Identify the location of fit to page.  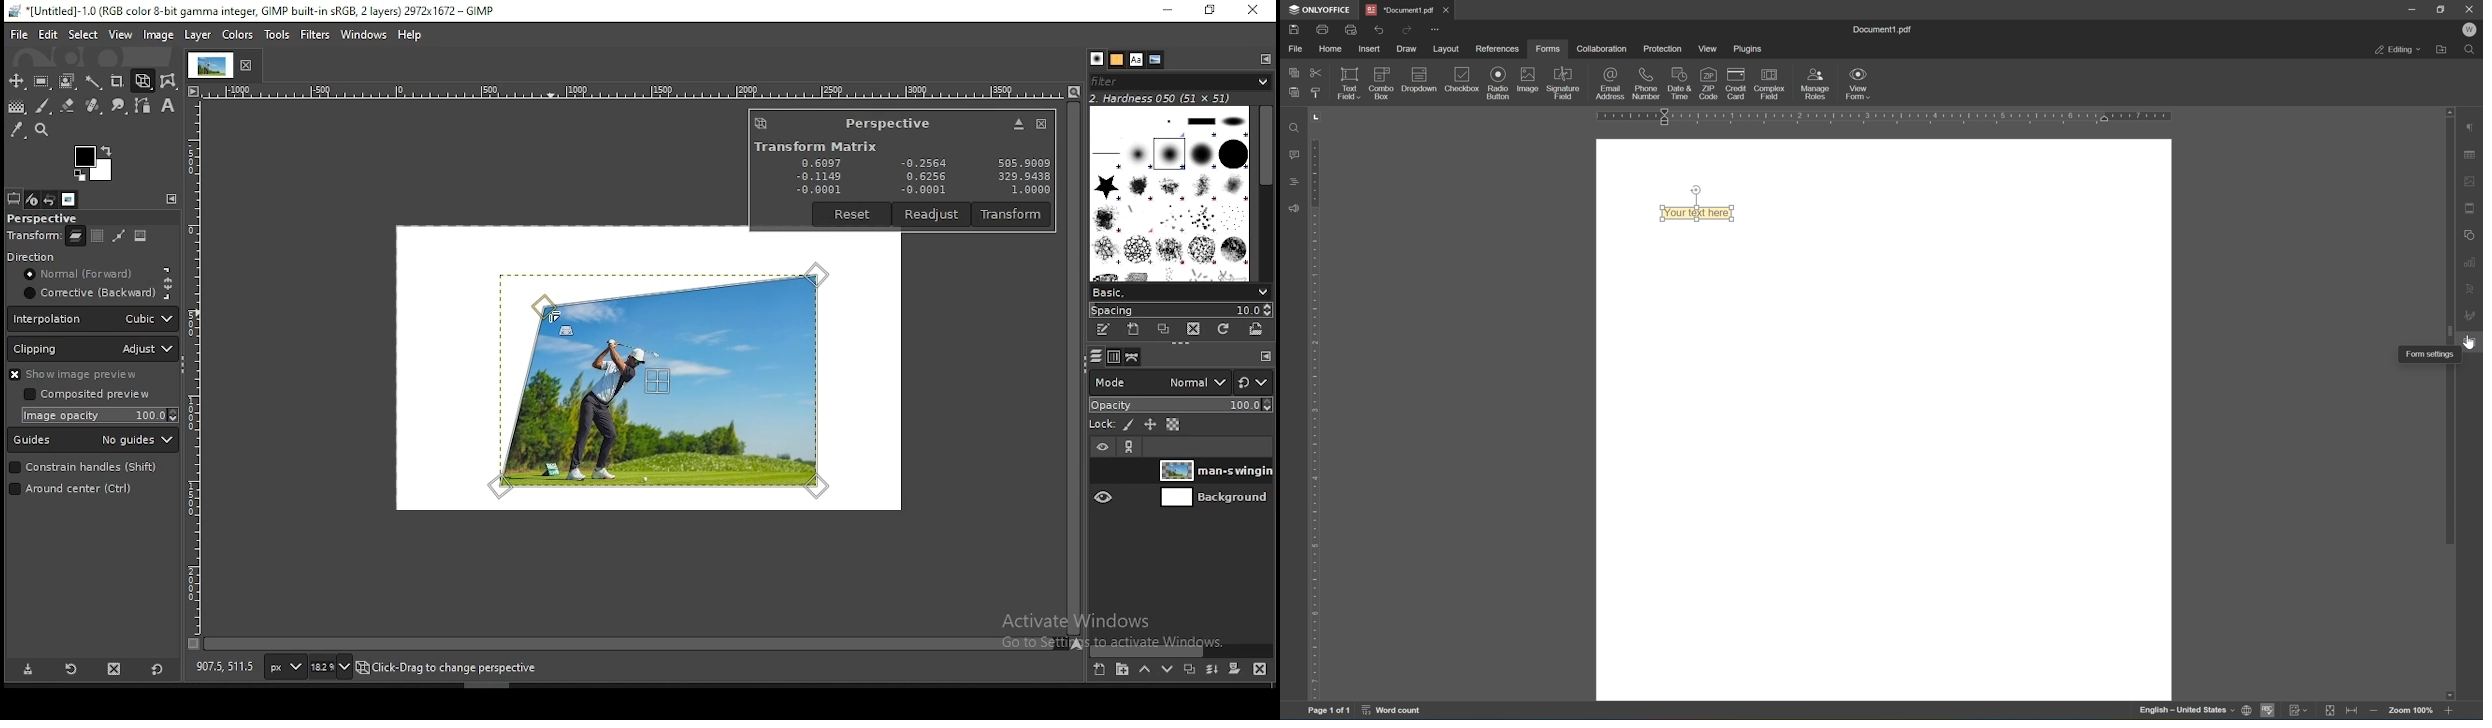
(2330, 711).